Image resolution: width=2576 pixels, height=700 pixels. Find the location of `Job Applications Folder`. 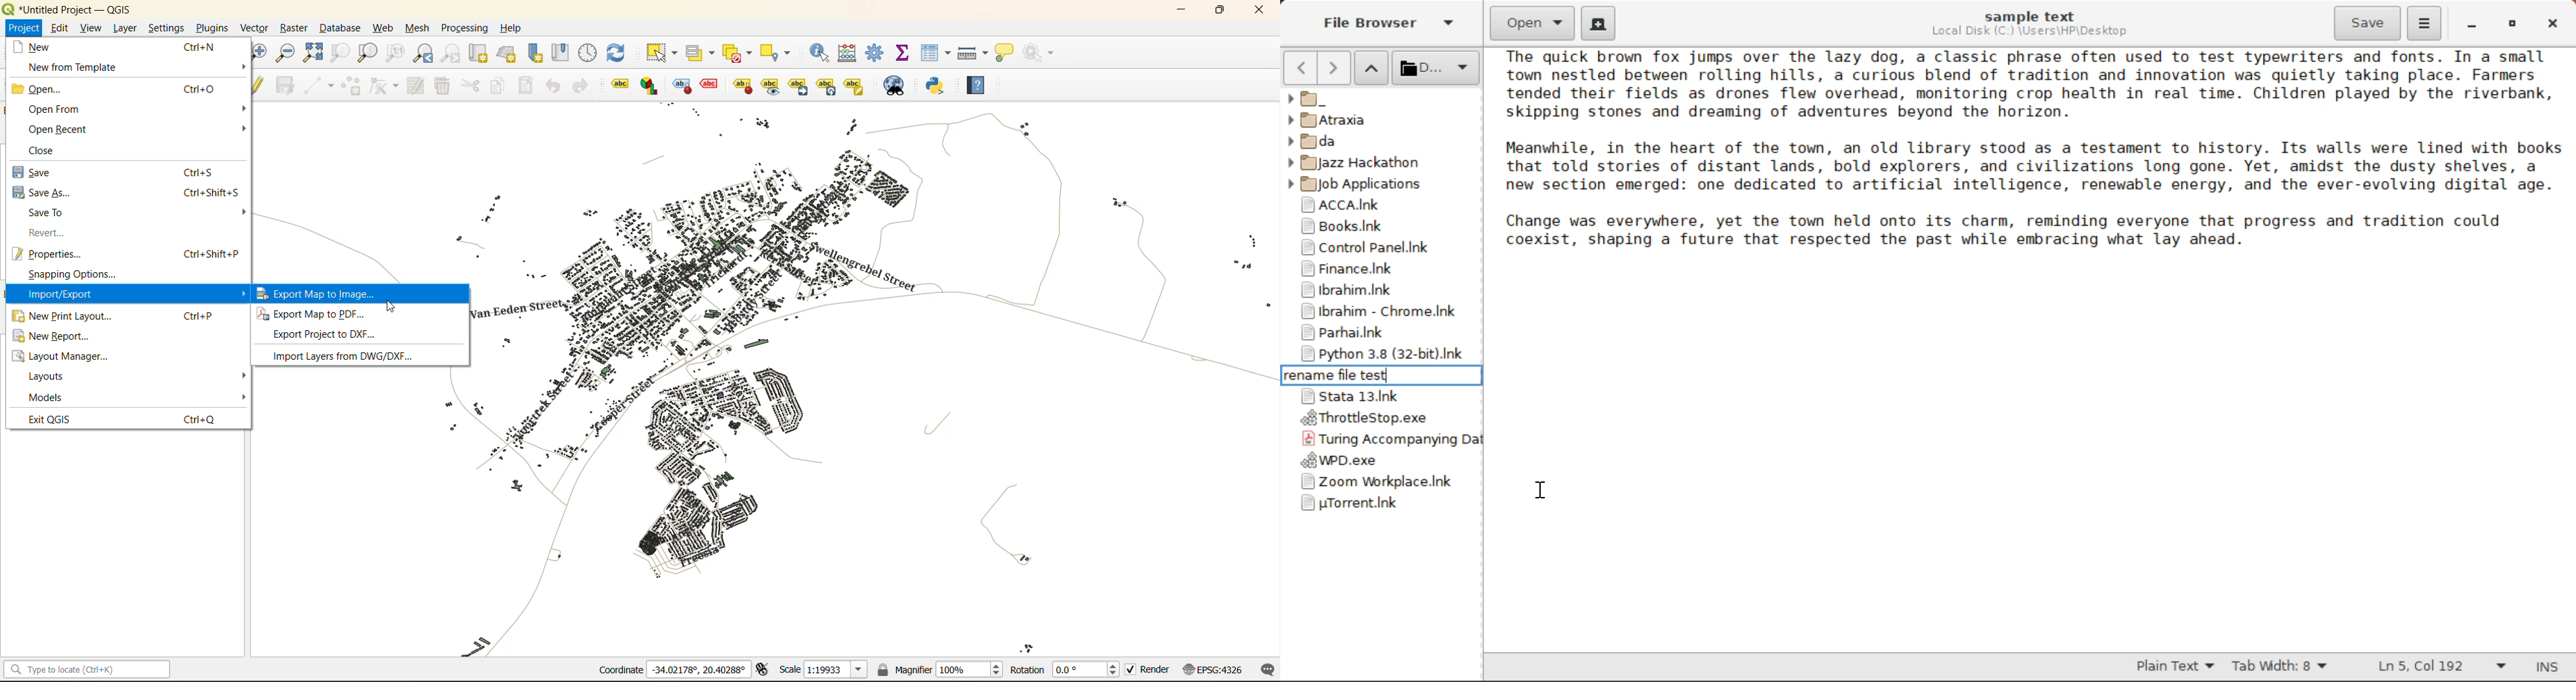

Job Applications Folder is located at coordinates (1372, 186).